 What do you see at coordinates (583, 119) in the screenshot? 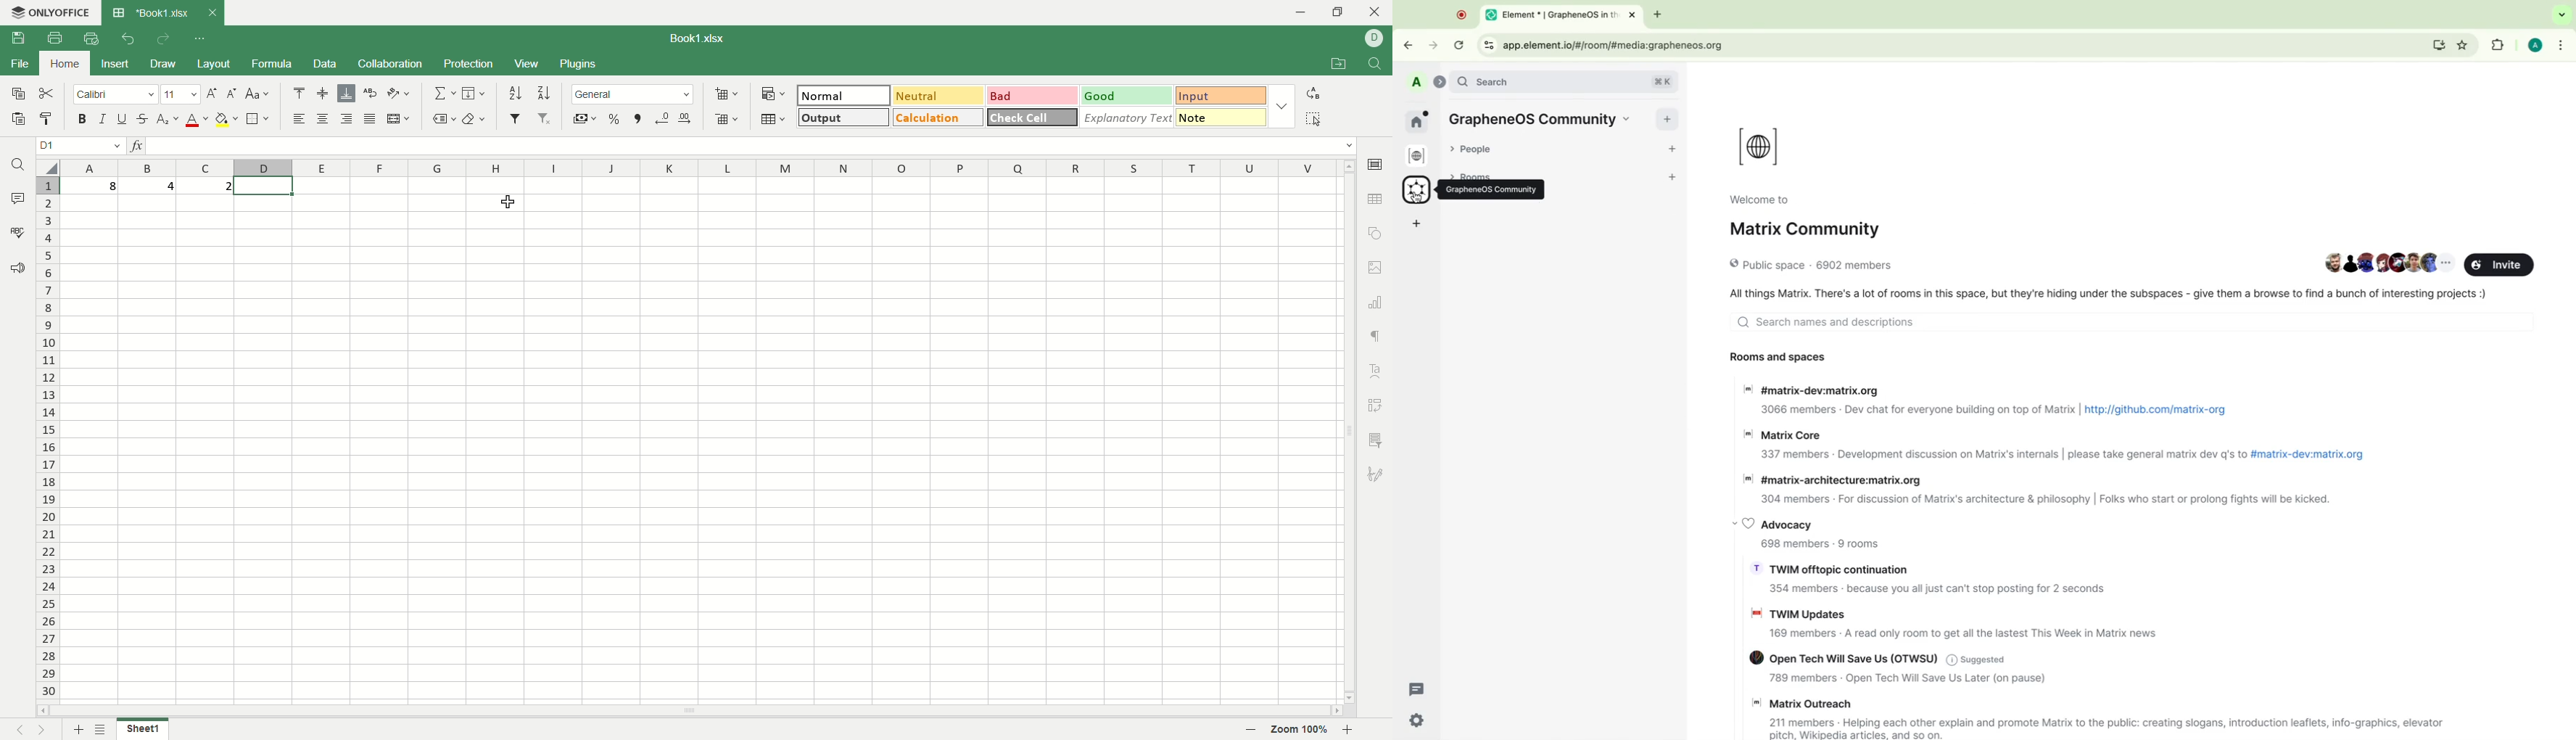
I see `currency format` at bounding box center [583, 119].